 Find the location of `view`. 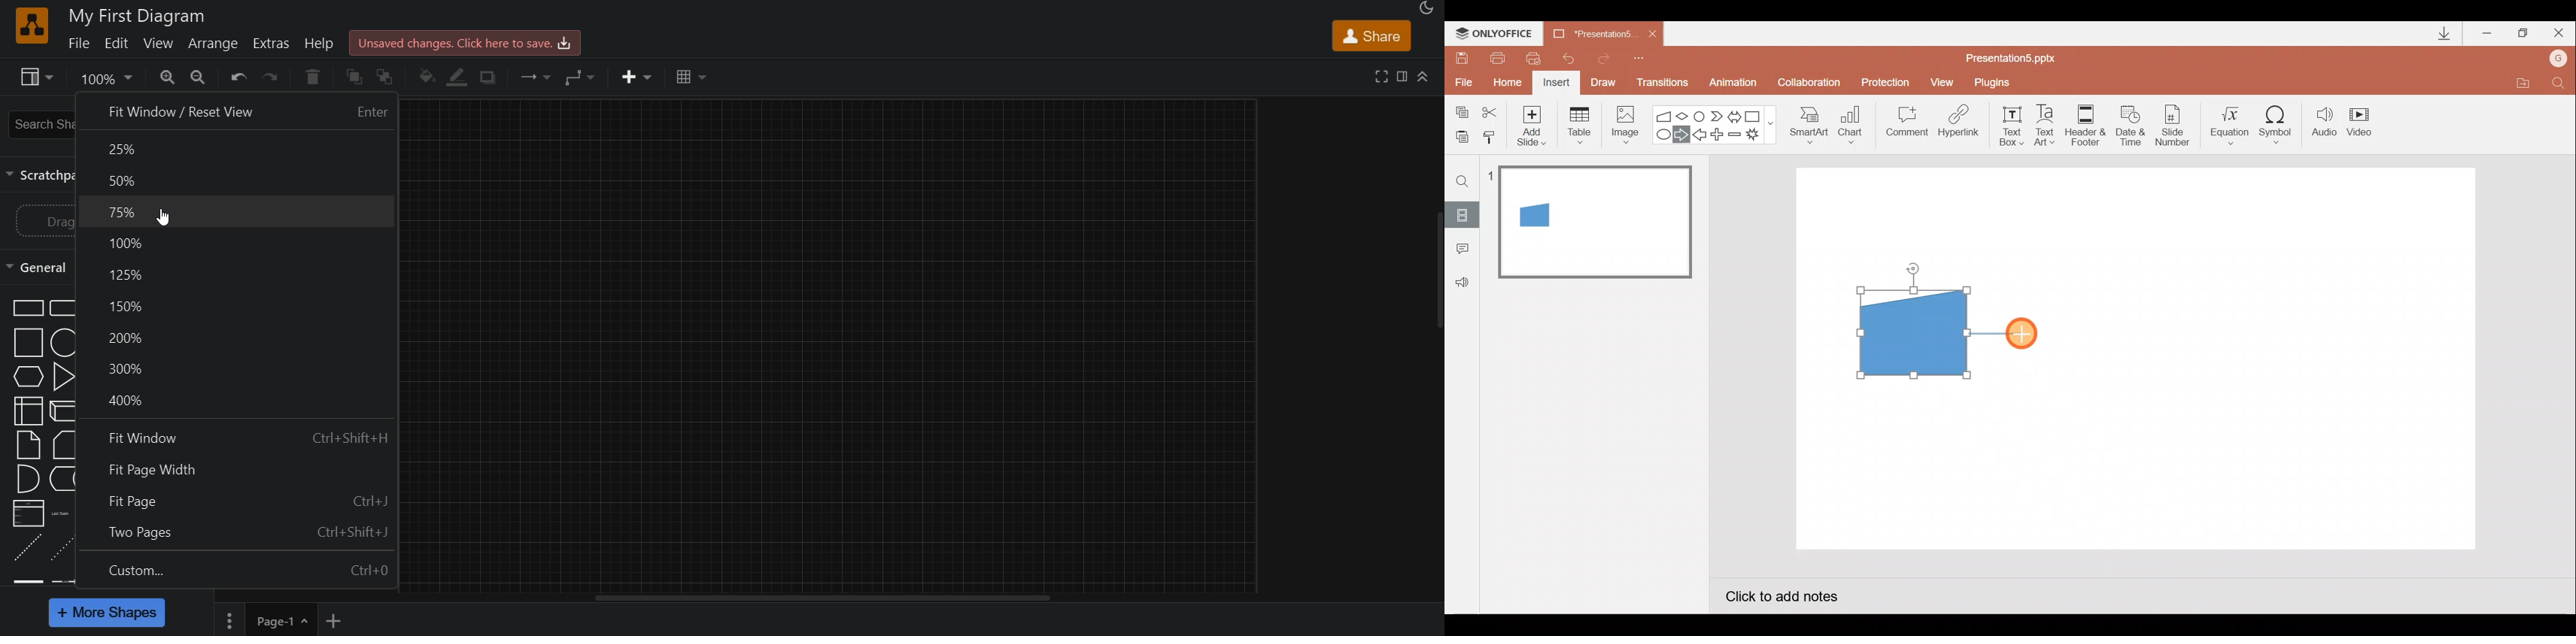

view is located at coordinates (160, 45).